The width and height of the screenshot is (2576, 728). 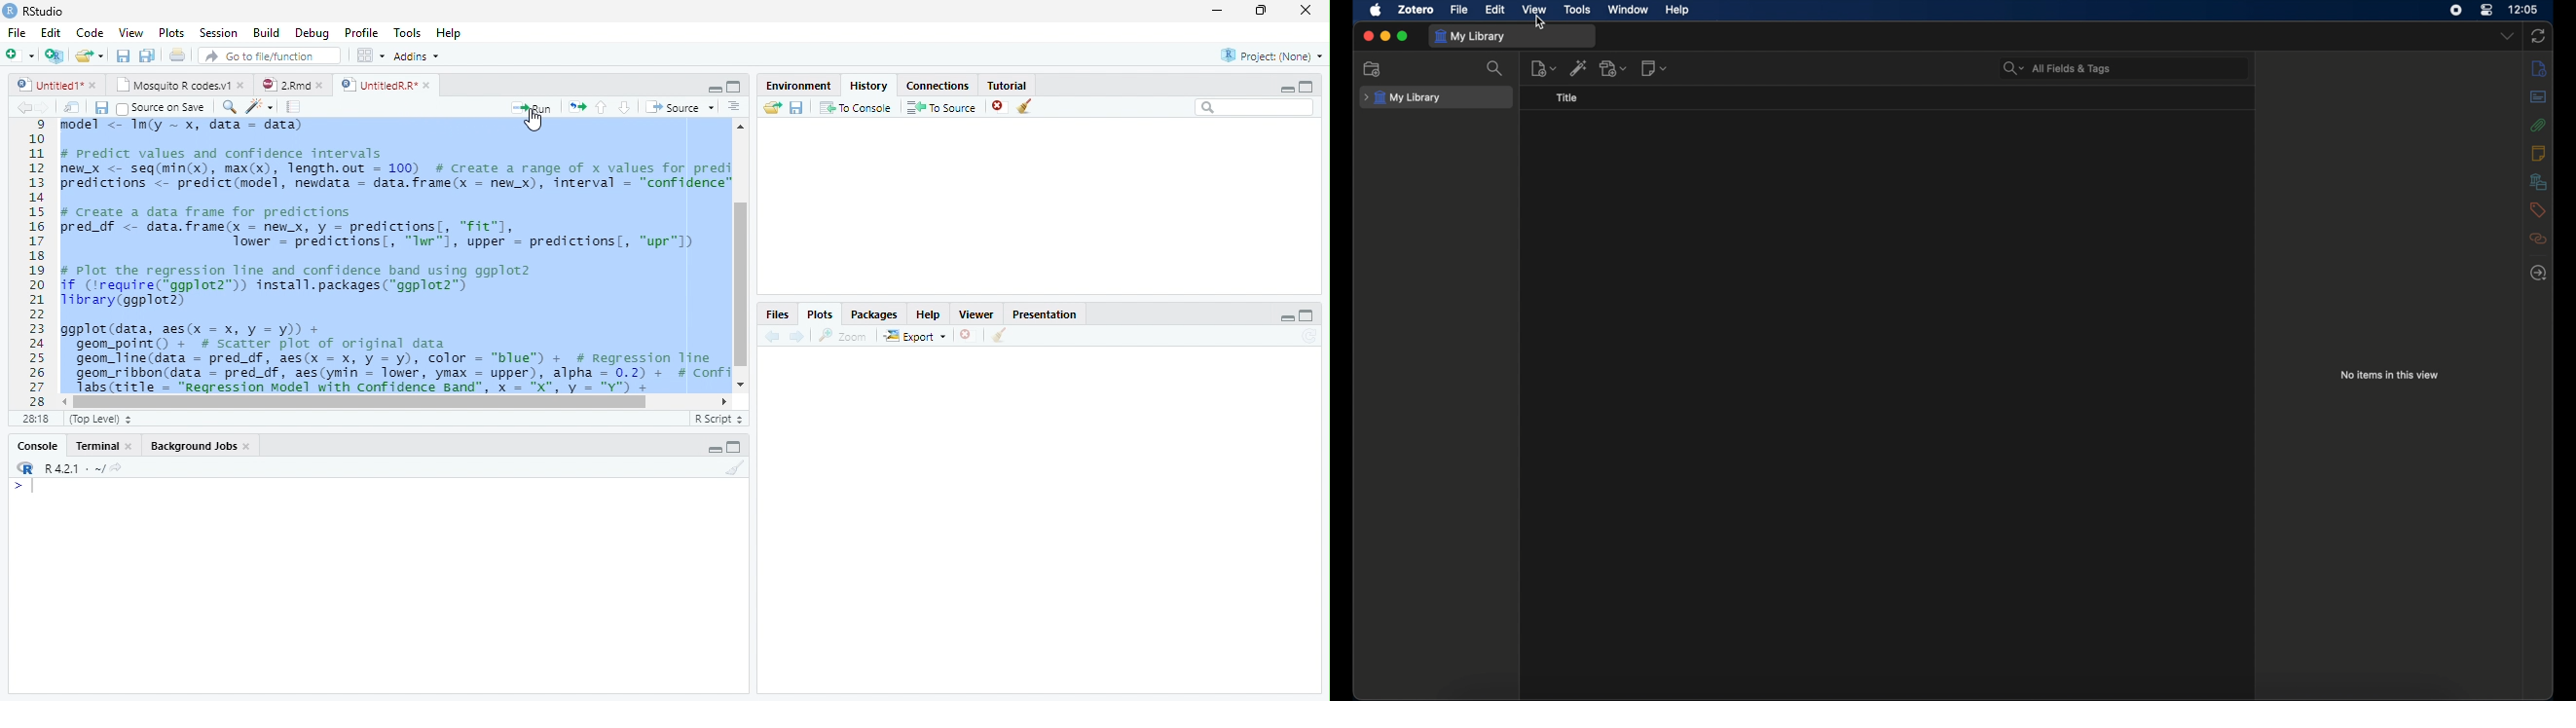 What do you see at coordinates (418, 55) in the screenshot?
I see `Addins` at bounding box center [418, 55].